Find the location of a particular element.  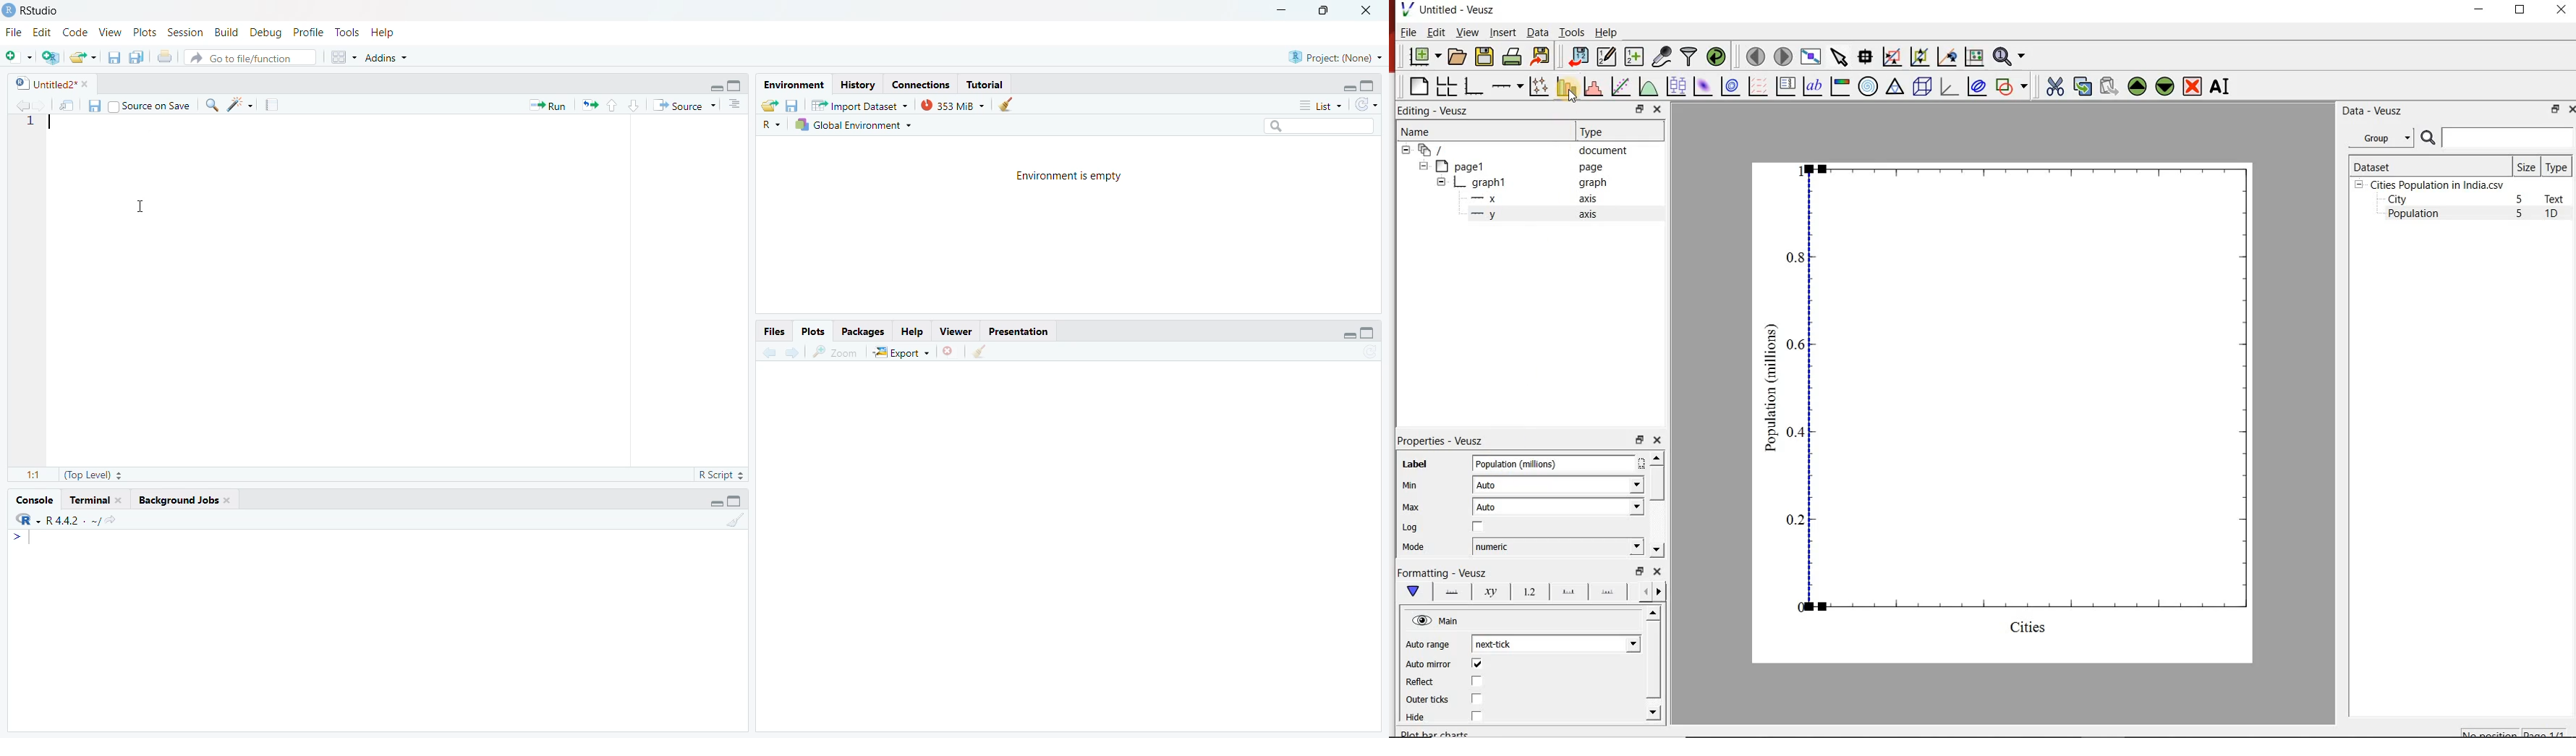

code tools is located at coordinates (242, 106).